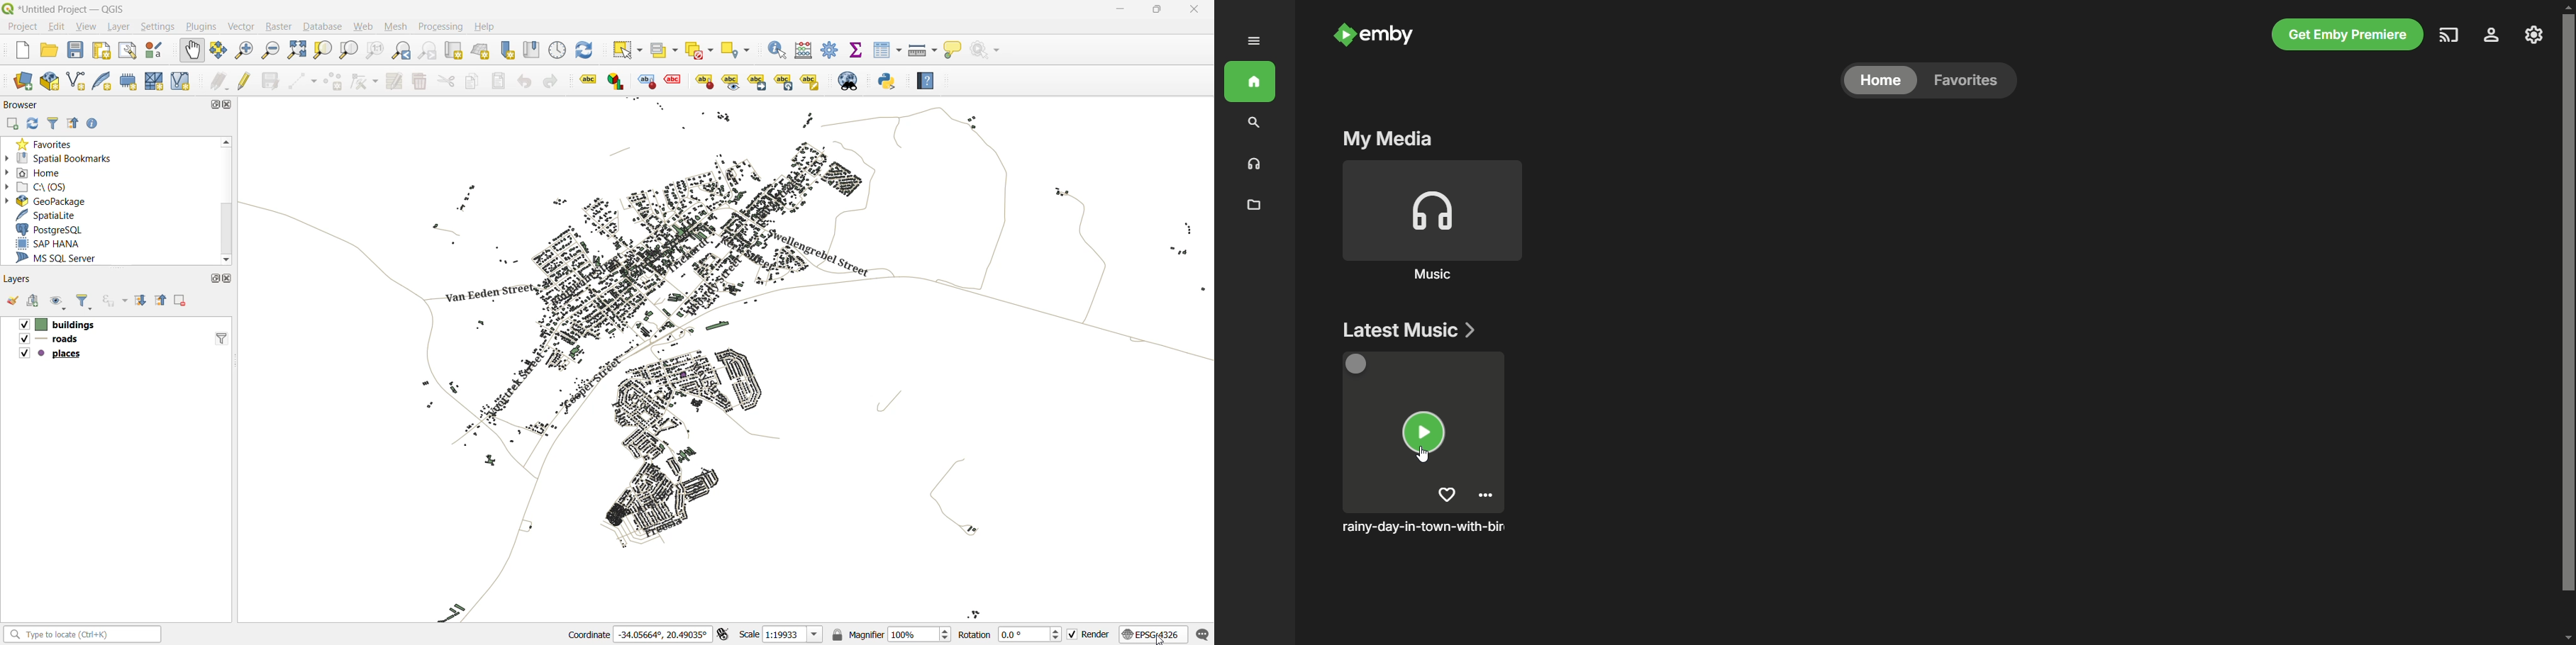 This screenshot has width=2576, height=672. What do you see at coordinates (1201, 634) in the screenshot?
I see `log messages` at bounding box center [1201, 634].